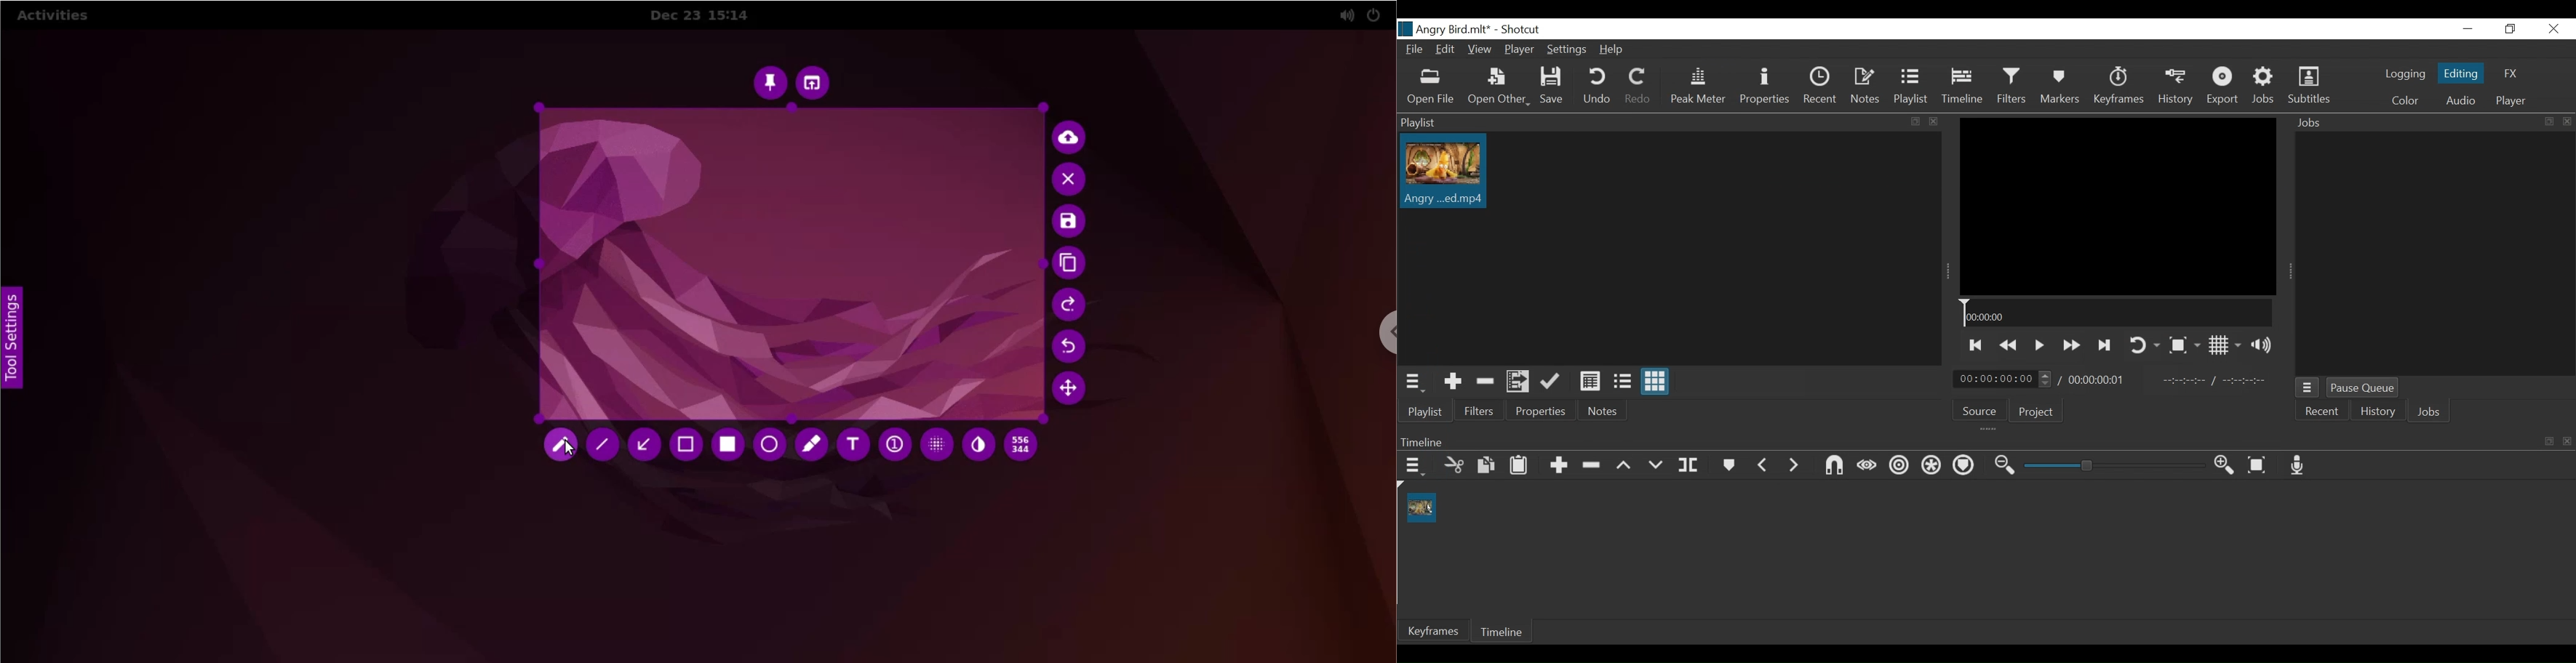 The width and height of the screenshot is (2576, 672). What do you see at coordinates (2100, 379) in the screenshot?
I see `Total duration` at bounding box center [2100, 379].